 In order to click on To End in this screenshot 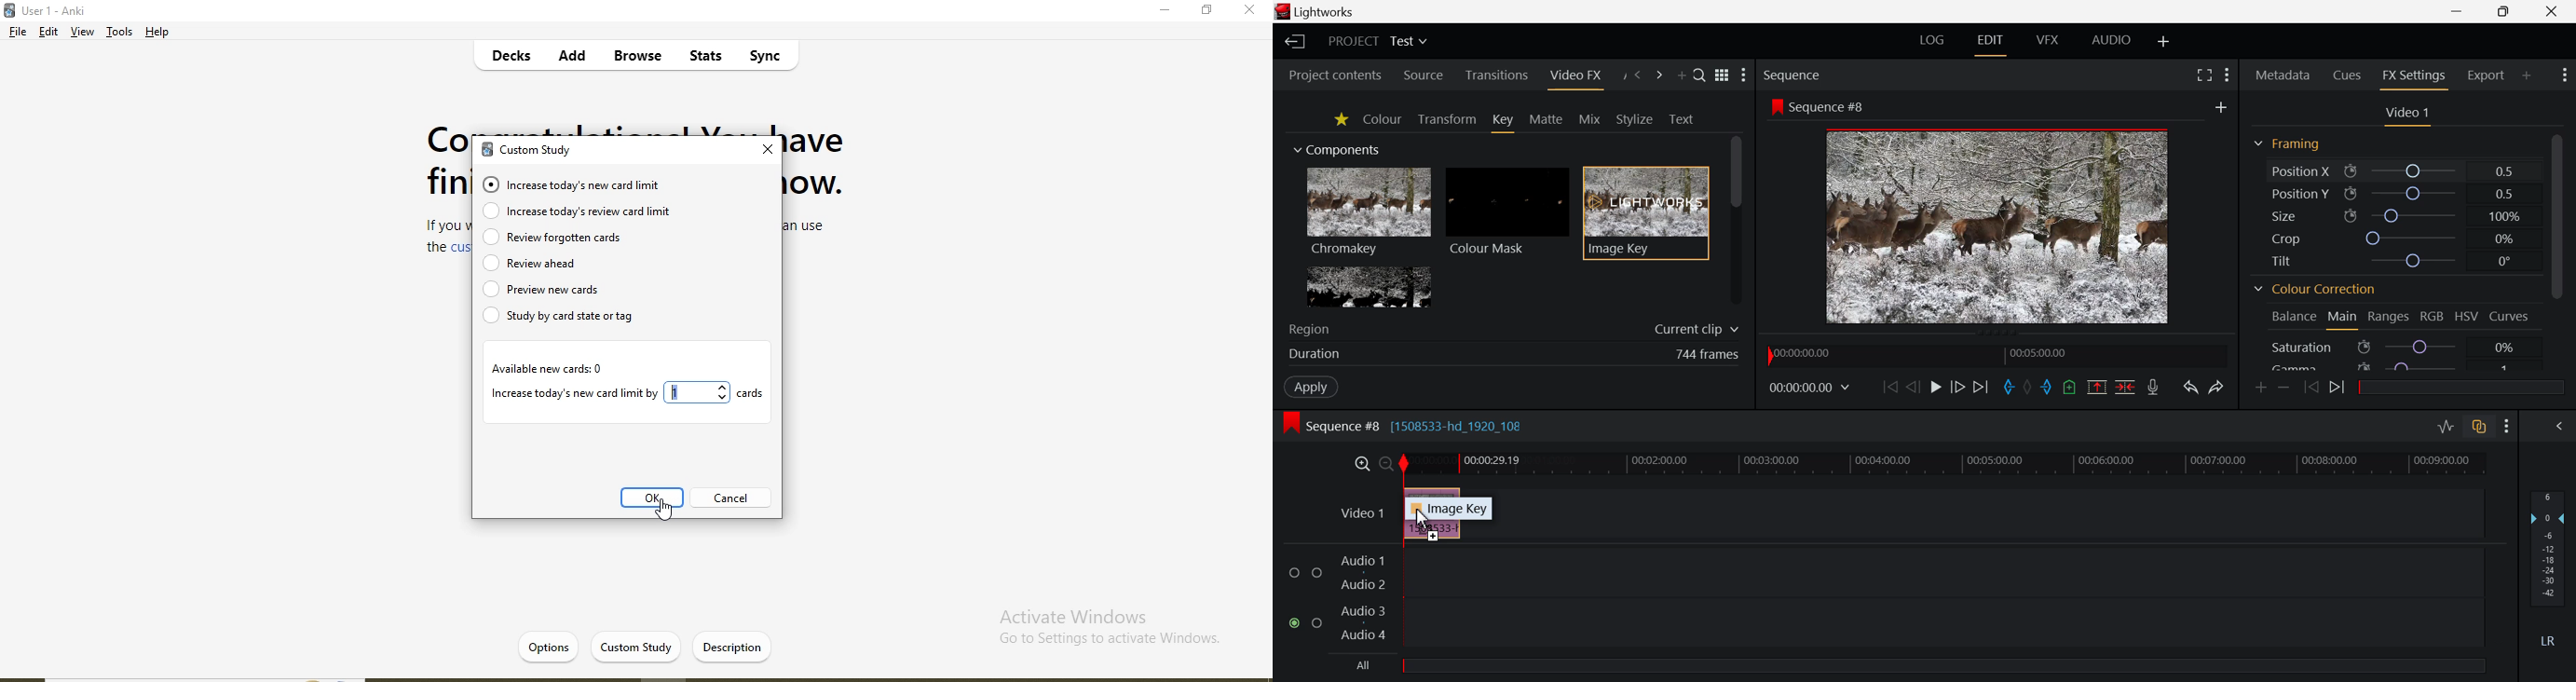, I will do `click(1983, 387)`.